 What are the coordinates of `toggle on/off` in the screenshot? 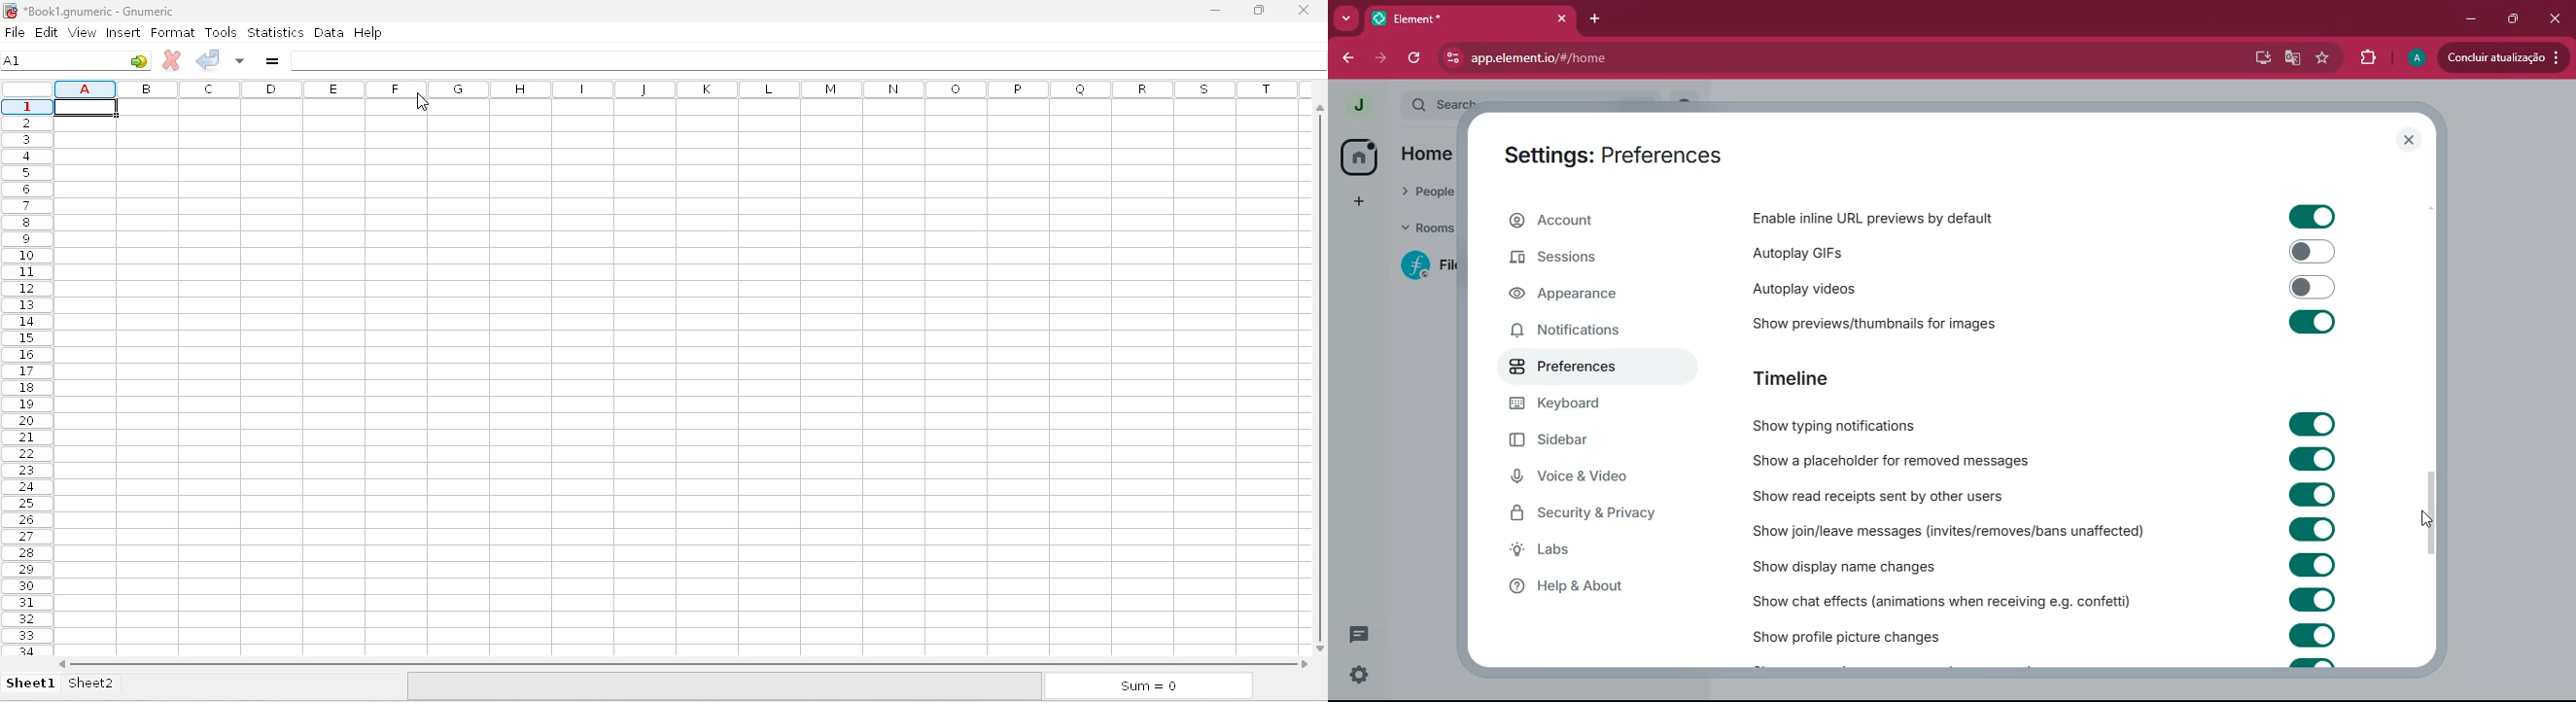 It's located at (2313, 495).